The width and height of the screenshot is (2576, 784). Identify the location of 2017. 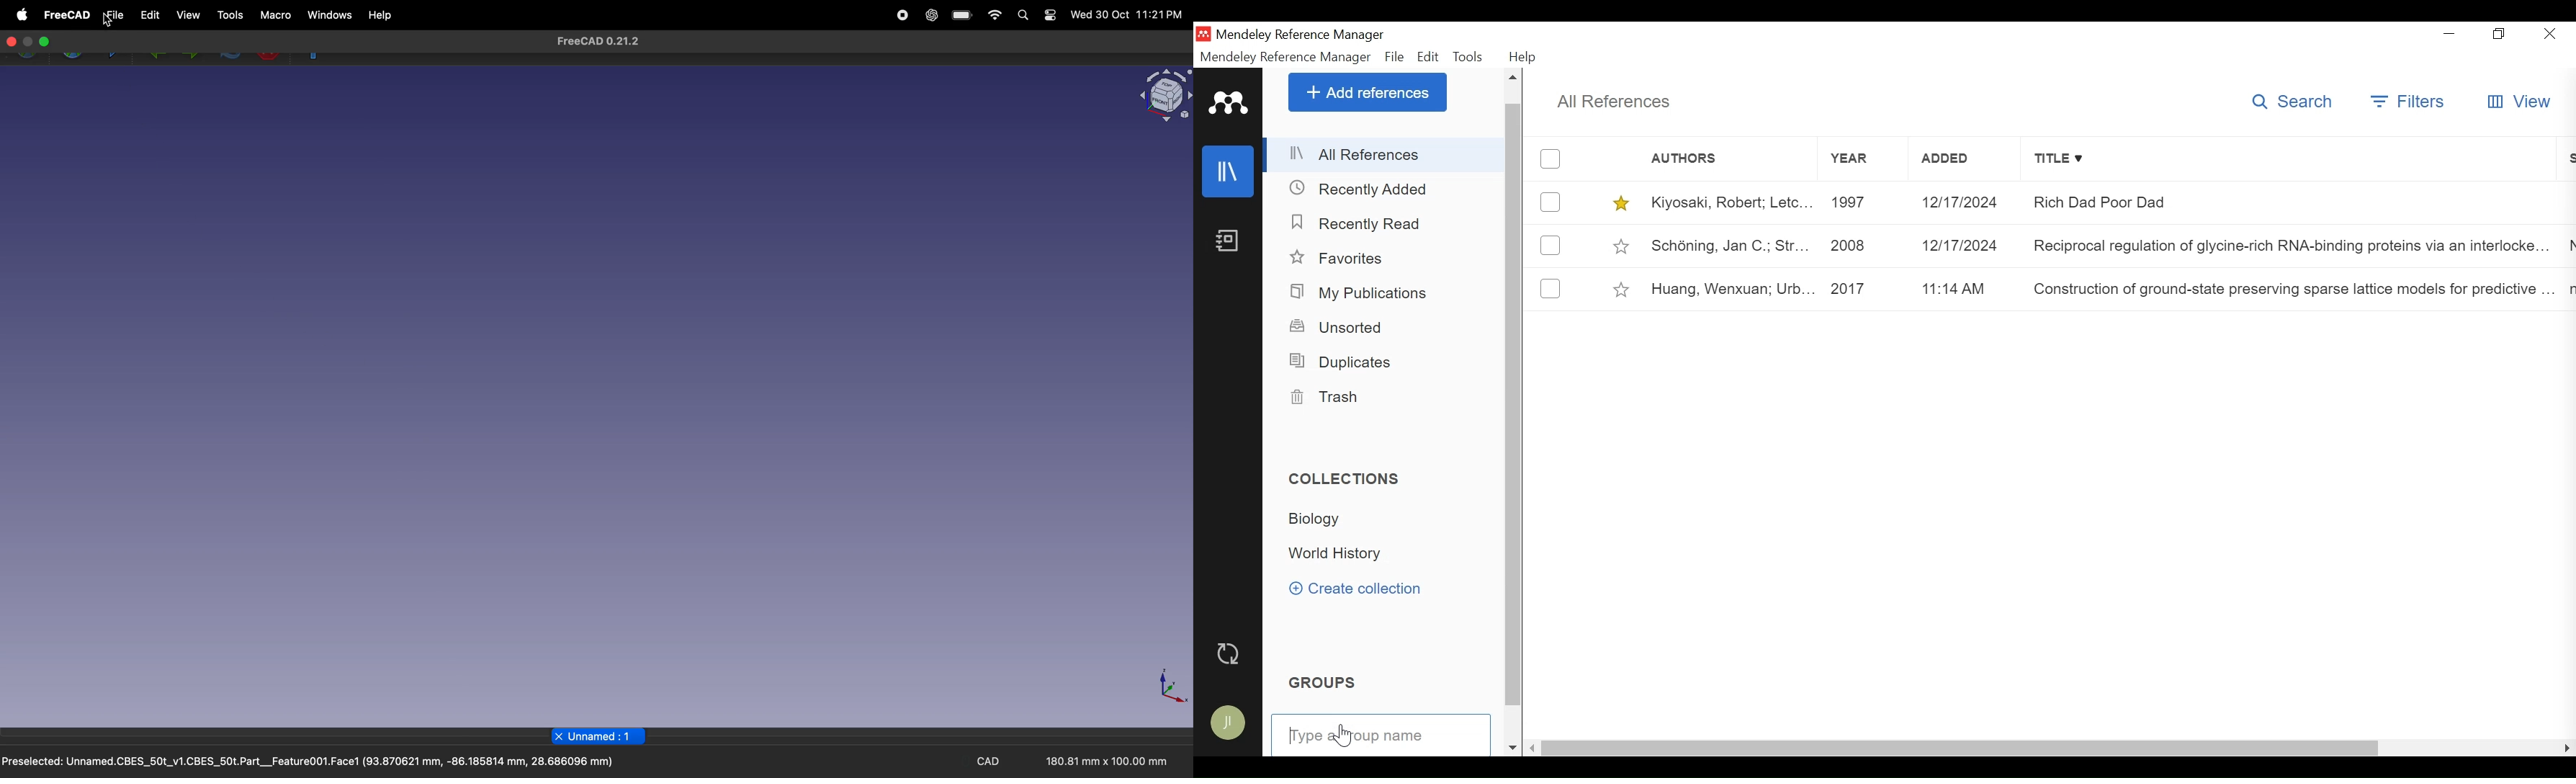
(1864, 289).